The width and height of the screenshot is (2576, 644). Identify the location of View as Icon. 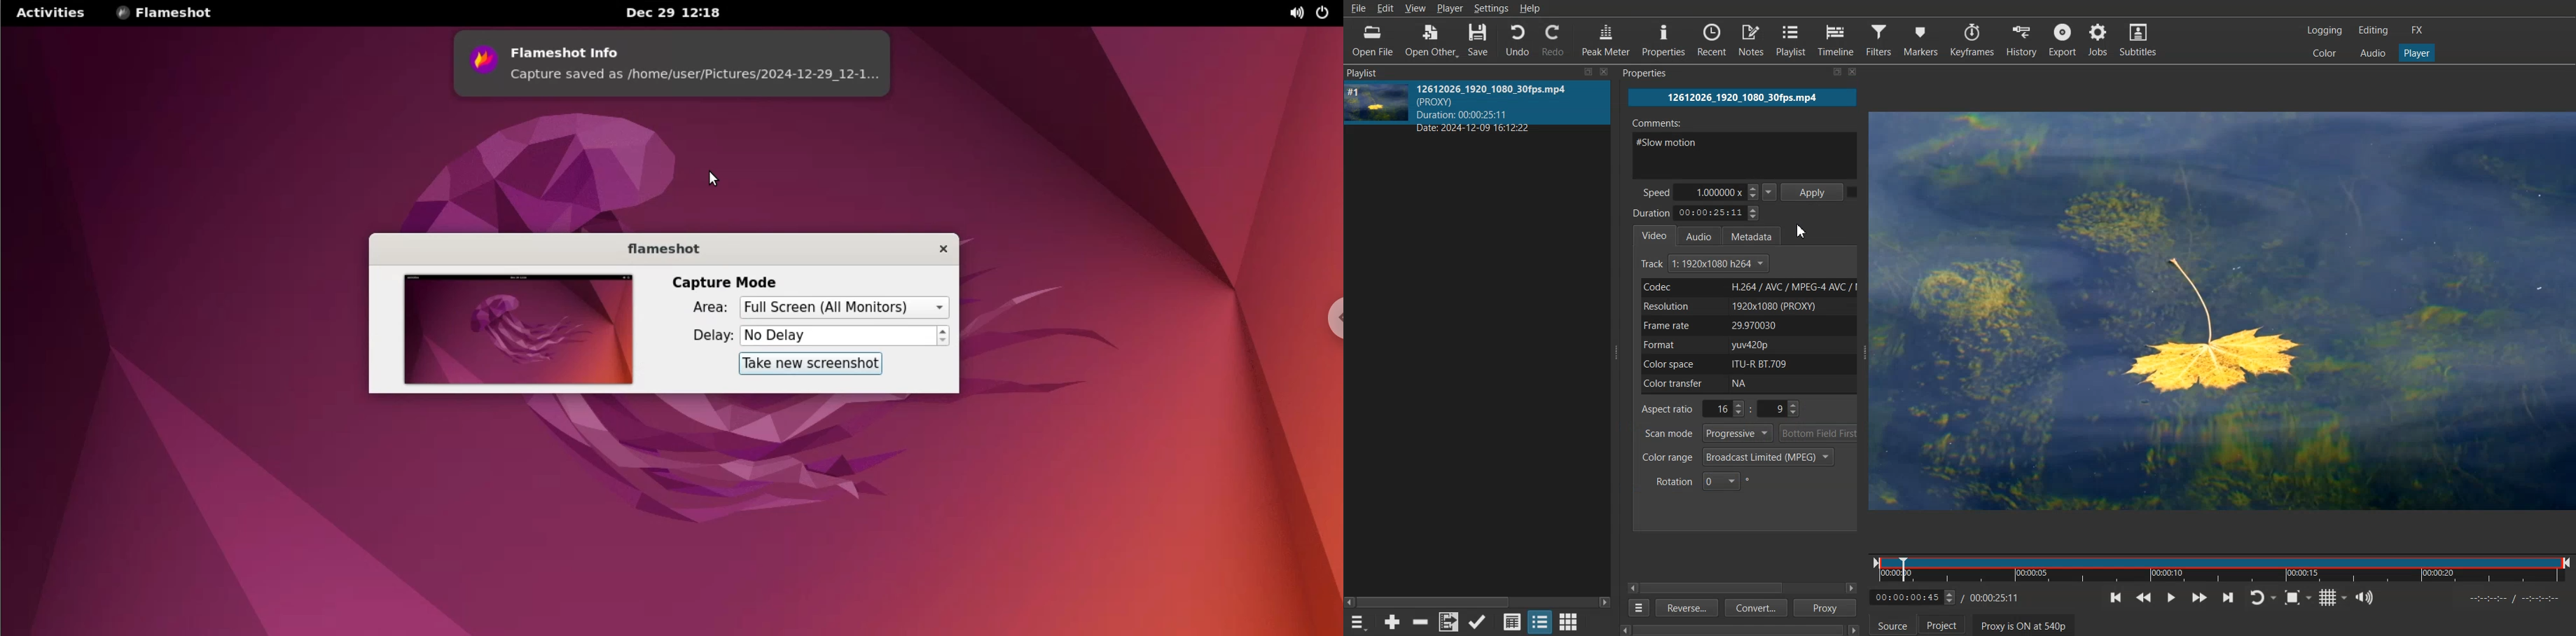
(1569, 621).